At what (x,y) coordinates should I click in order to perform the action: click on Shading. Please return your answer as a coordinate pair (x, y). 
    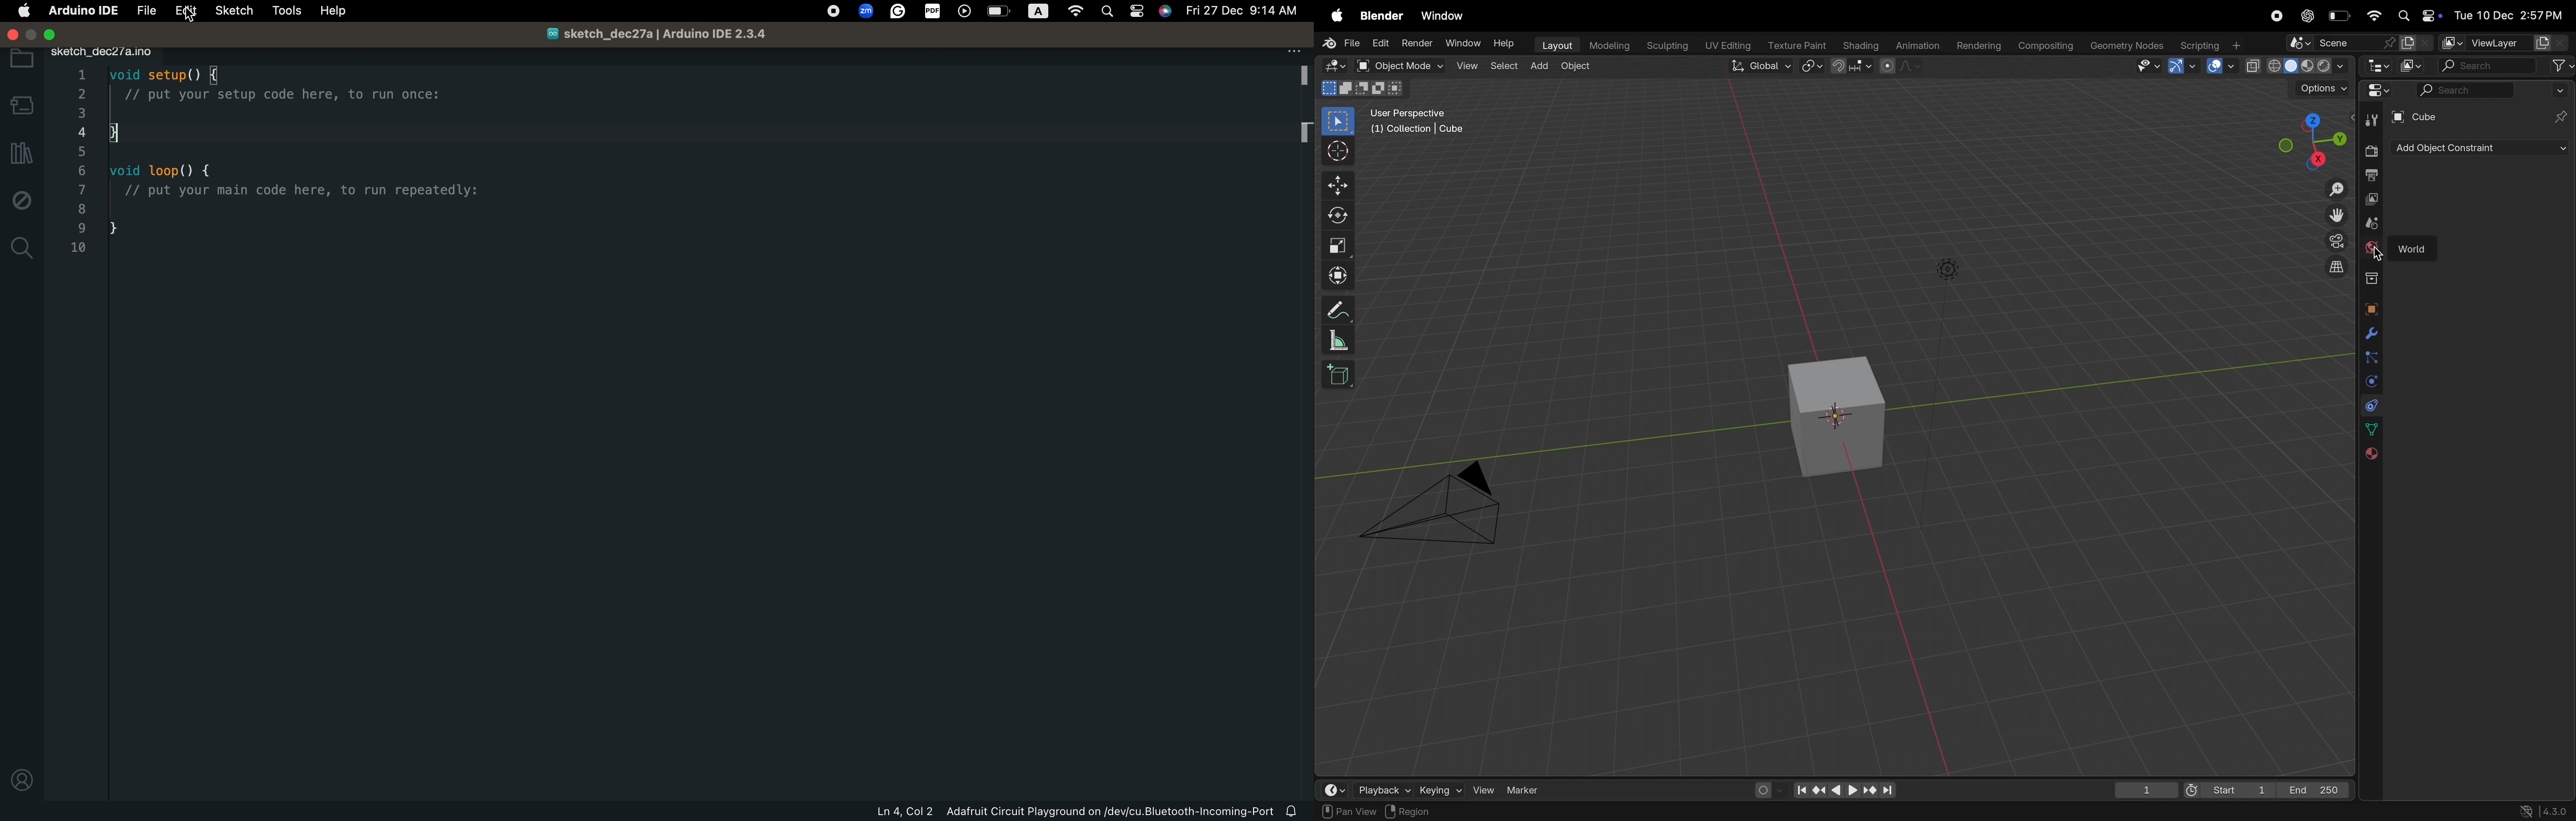
    Looking at the image, I should click on (1859, 45).